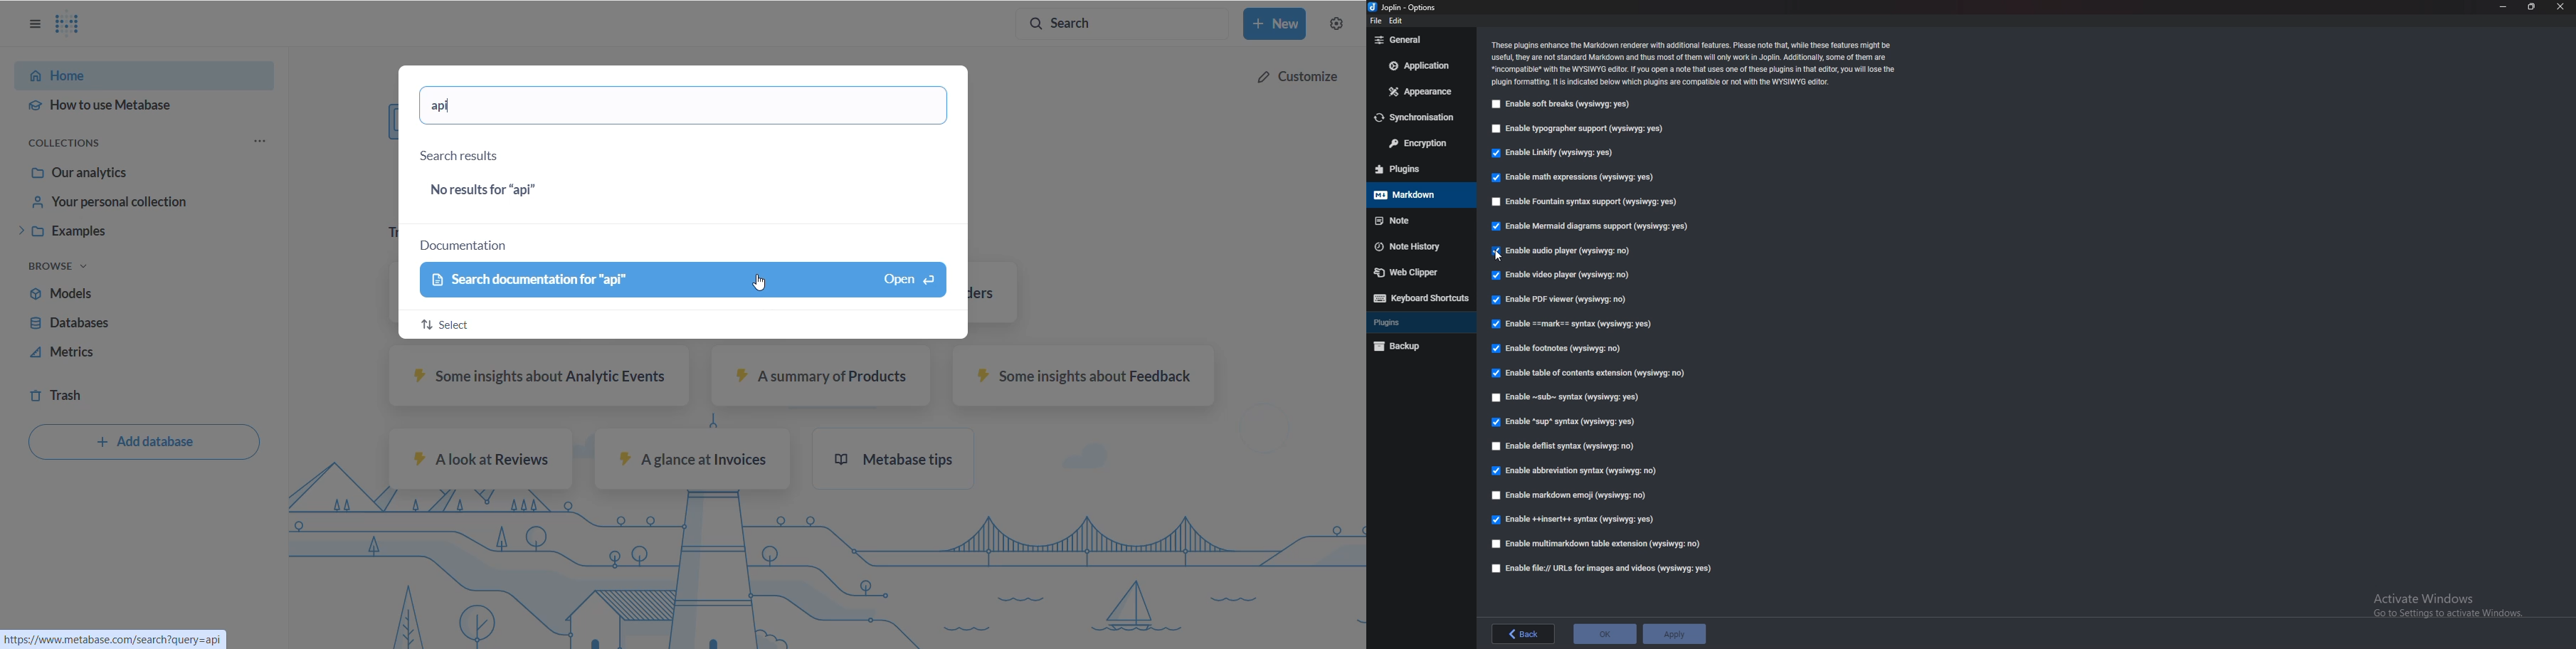 The width and height of the screenshot is (2576, 672). I want to click on Enable typographer support, so click(1576, 130).